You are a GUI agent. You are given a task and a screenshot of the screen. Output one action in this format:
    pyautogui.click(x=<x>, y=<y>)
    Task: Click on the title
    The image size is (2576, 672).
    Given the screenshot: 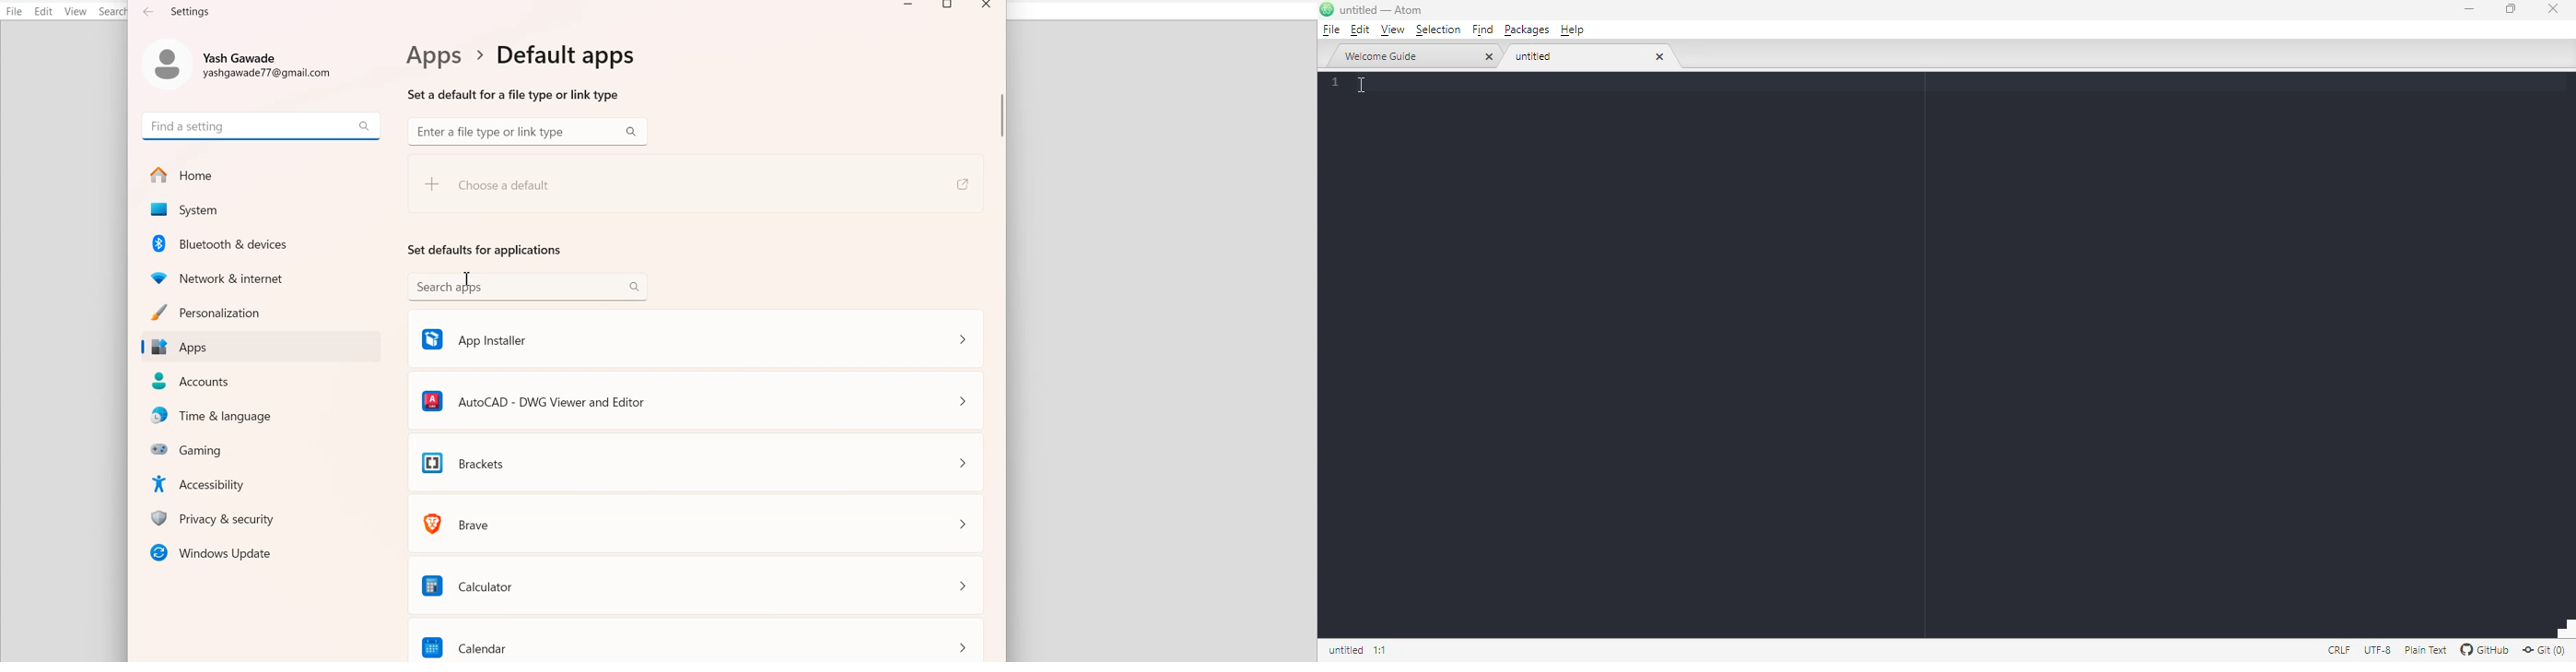 What is the action you would take?
    pyautogui.click(x=1382, y=10)
    